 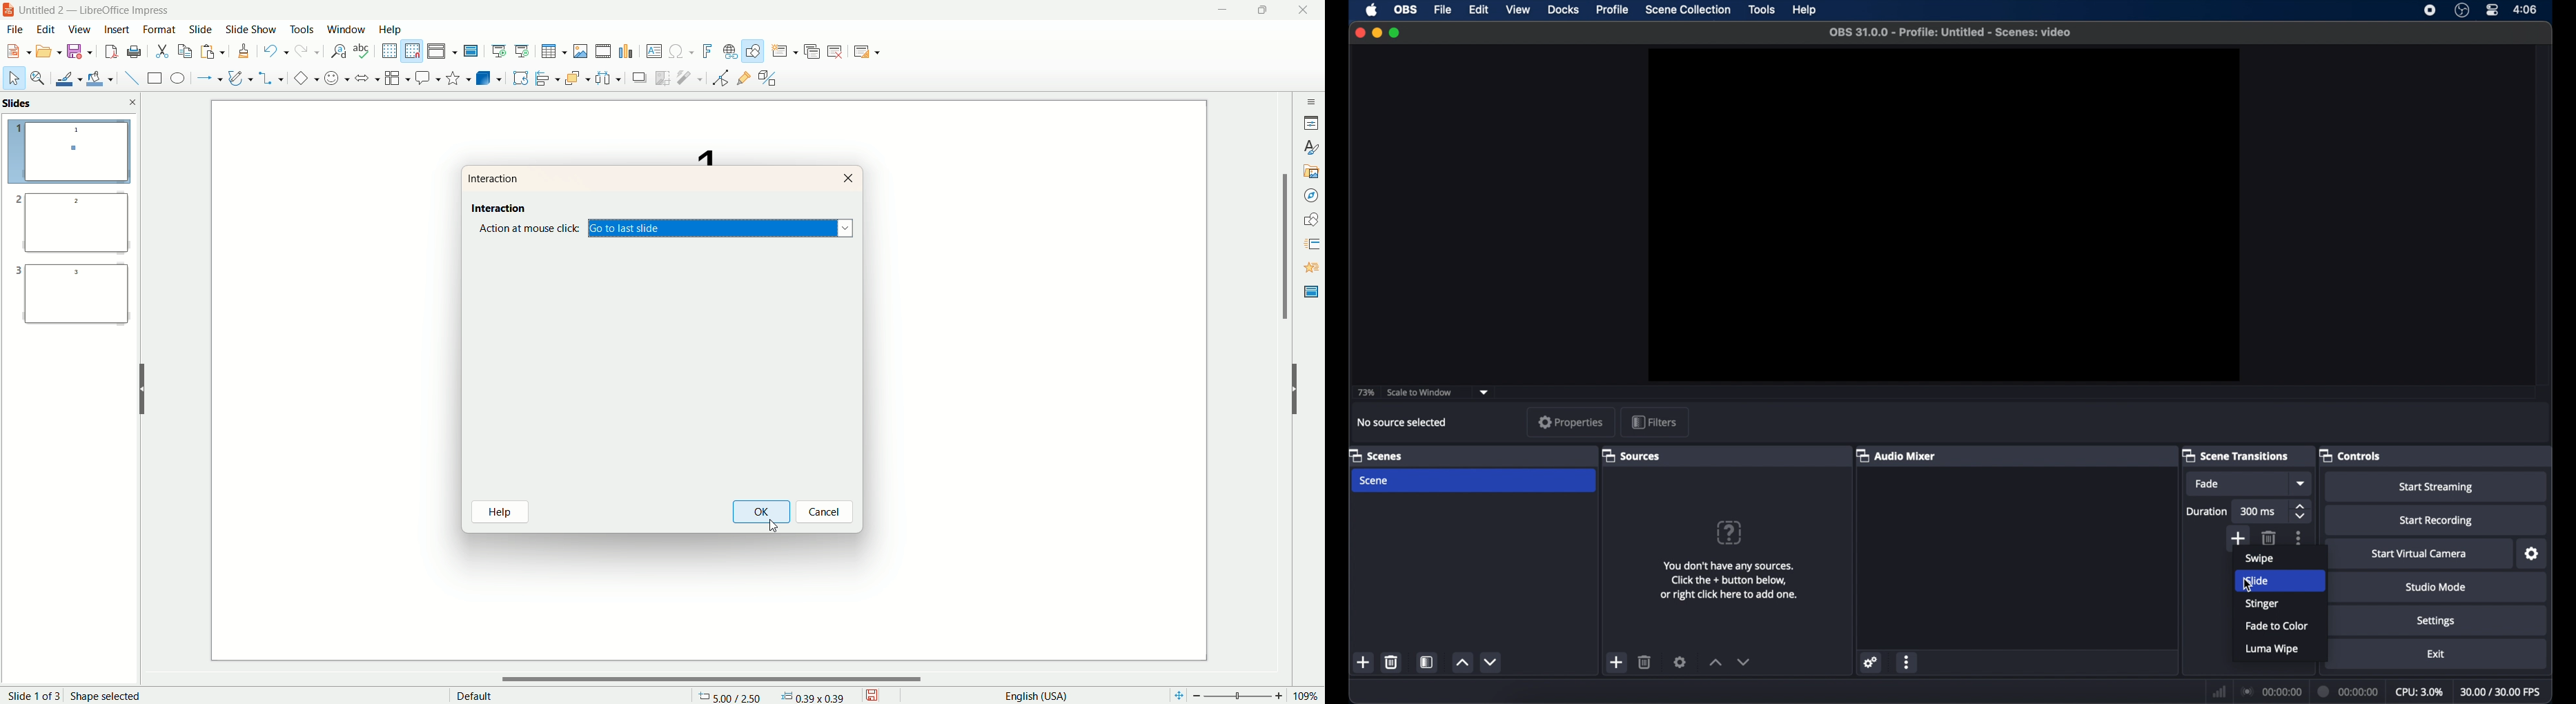 What do you see at coordinates (1397, 33) in the screenshot?
I see `maximize` at bounding box center [1397, 33].